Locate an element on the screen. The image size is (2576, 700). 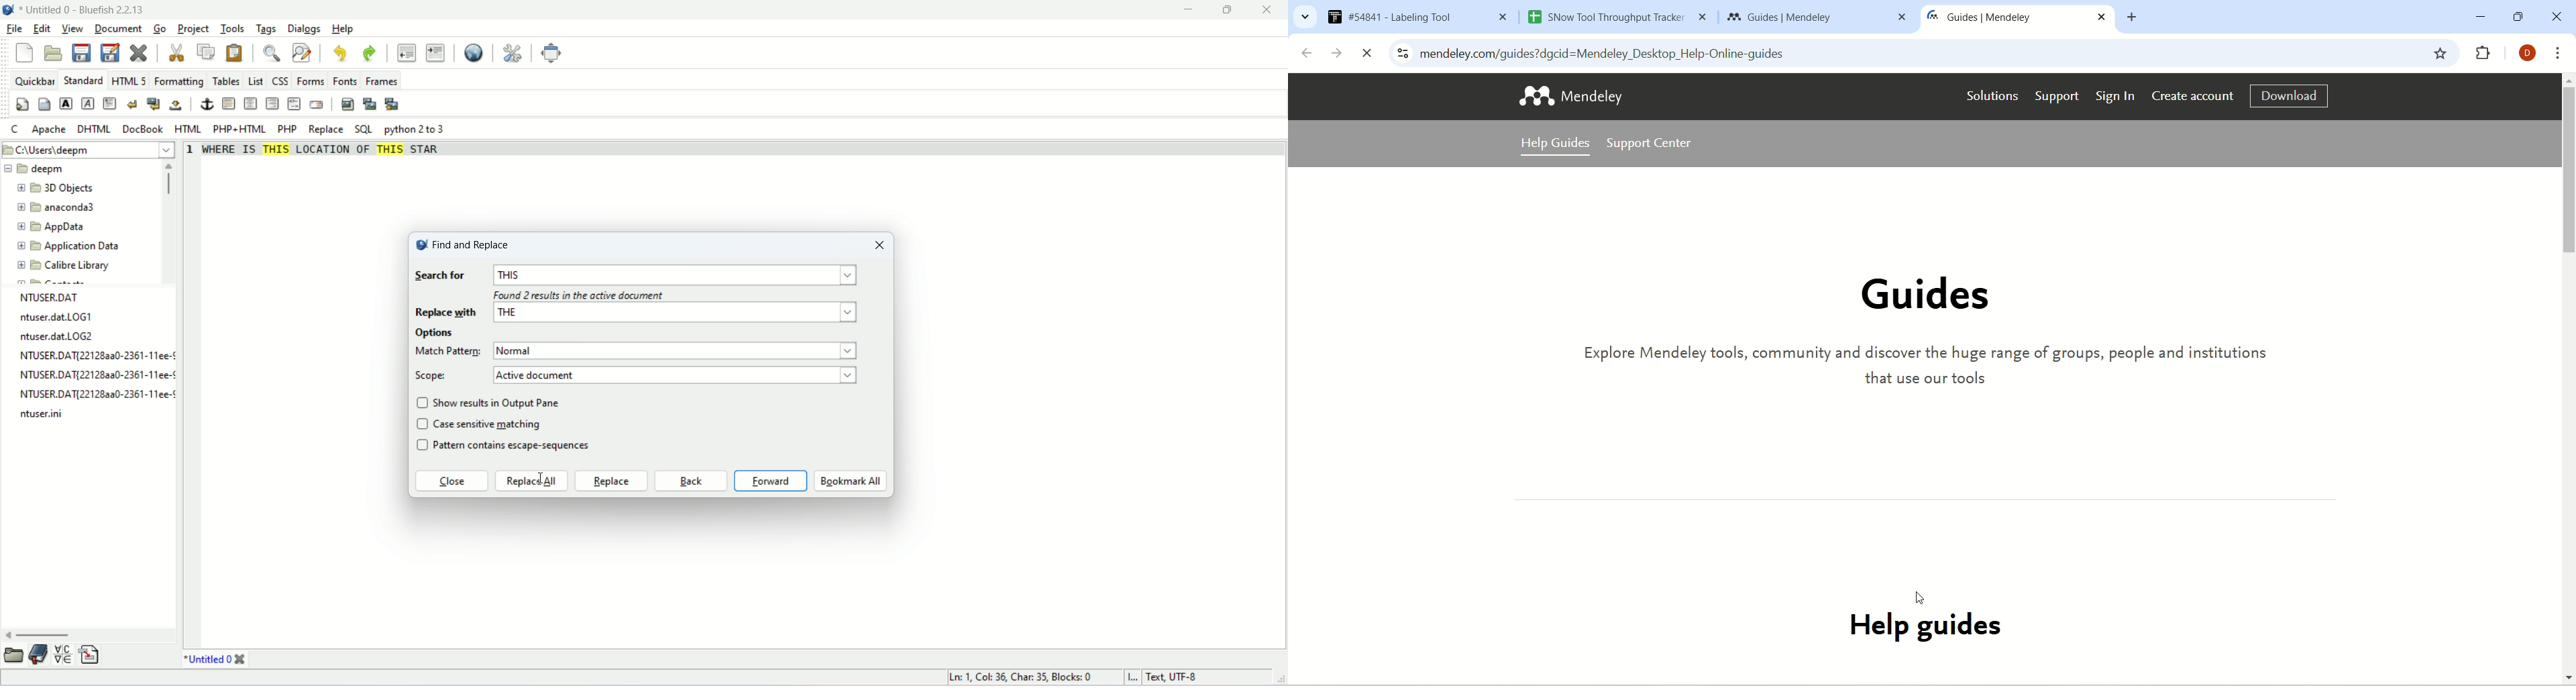
back is located at coordinates (1307, 54).